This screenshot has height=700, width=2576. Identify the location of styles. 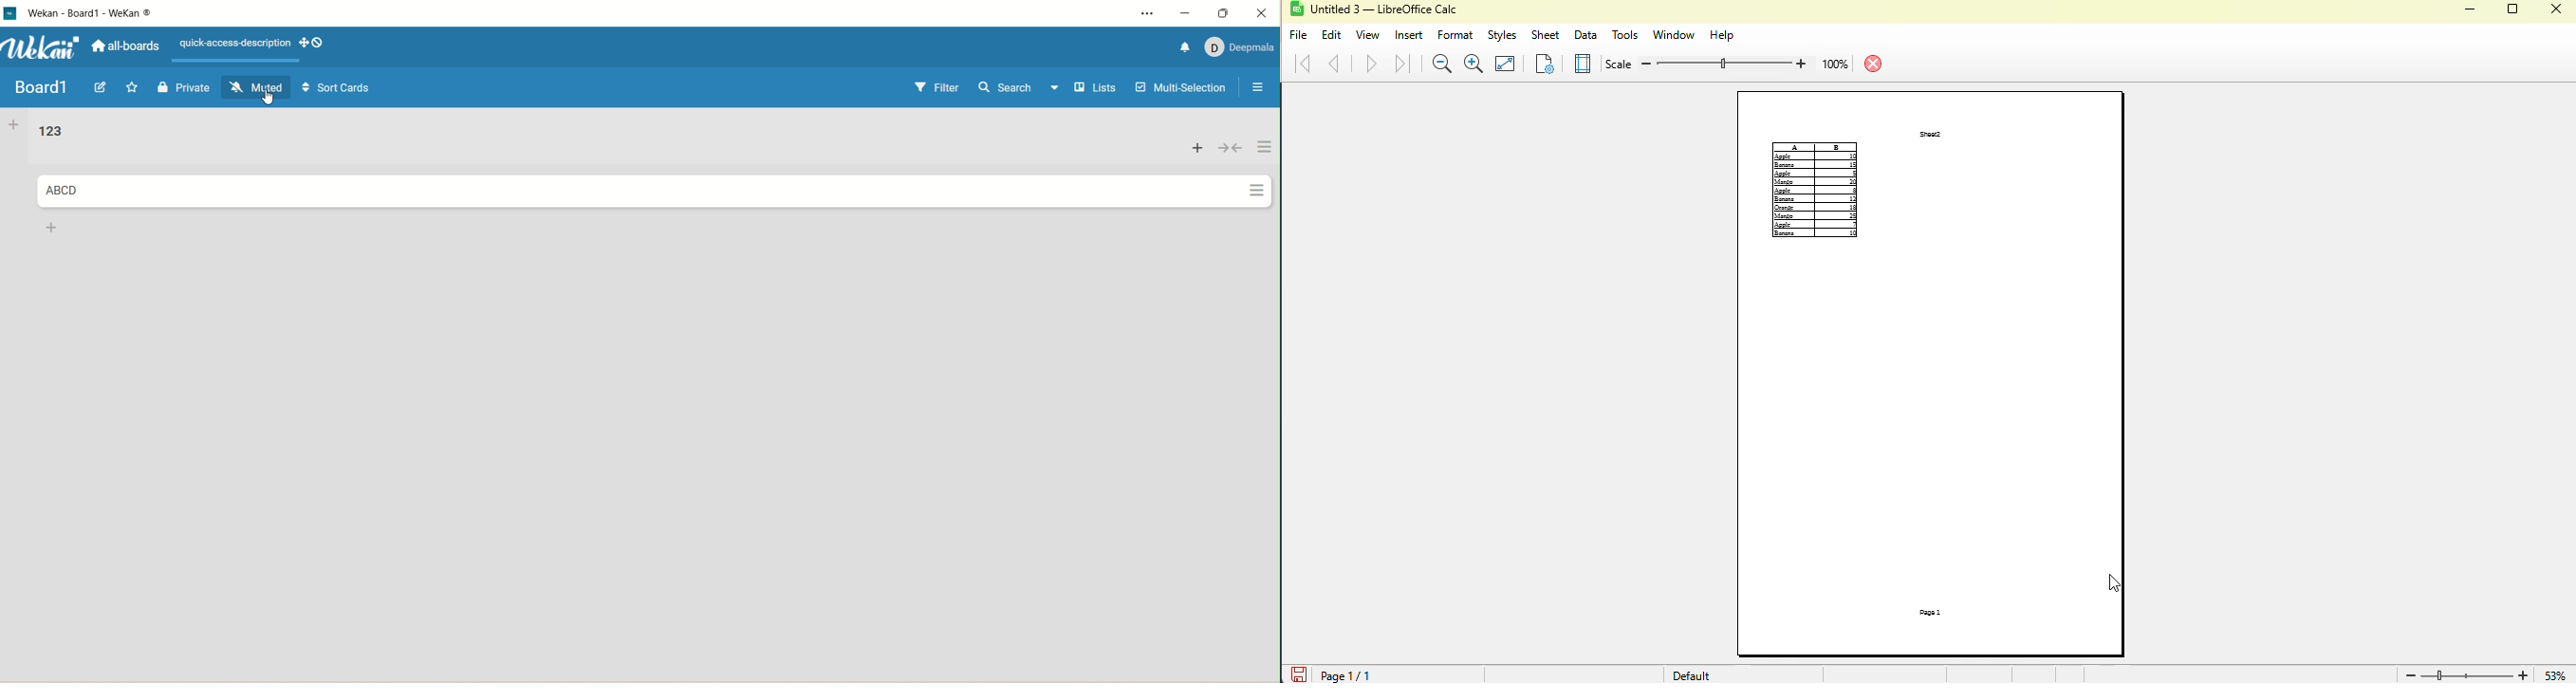
(1503, 36).